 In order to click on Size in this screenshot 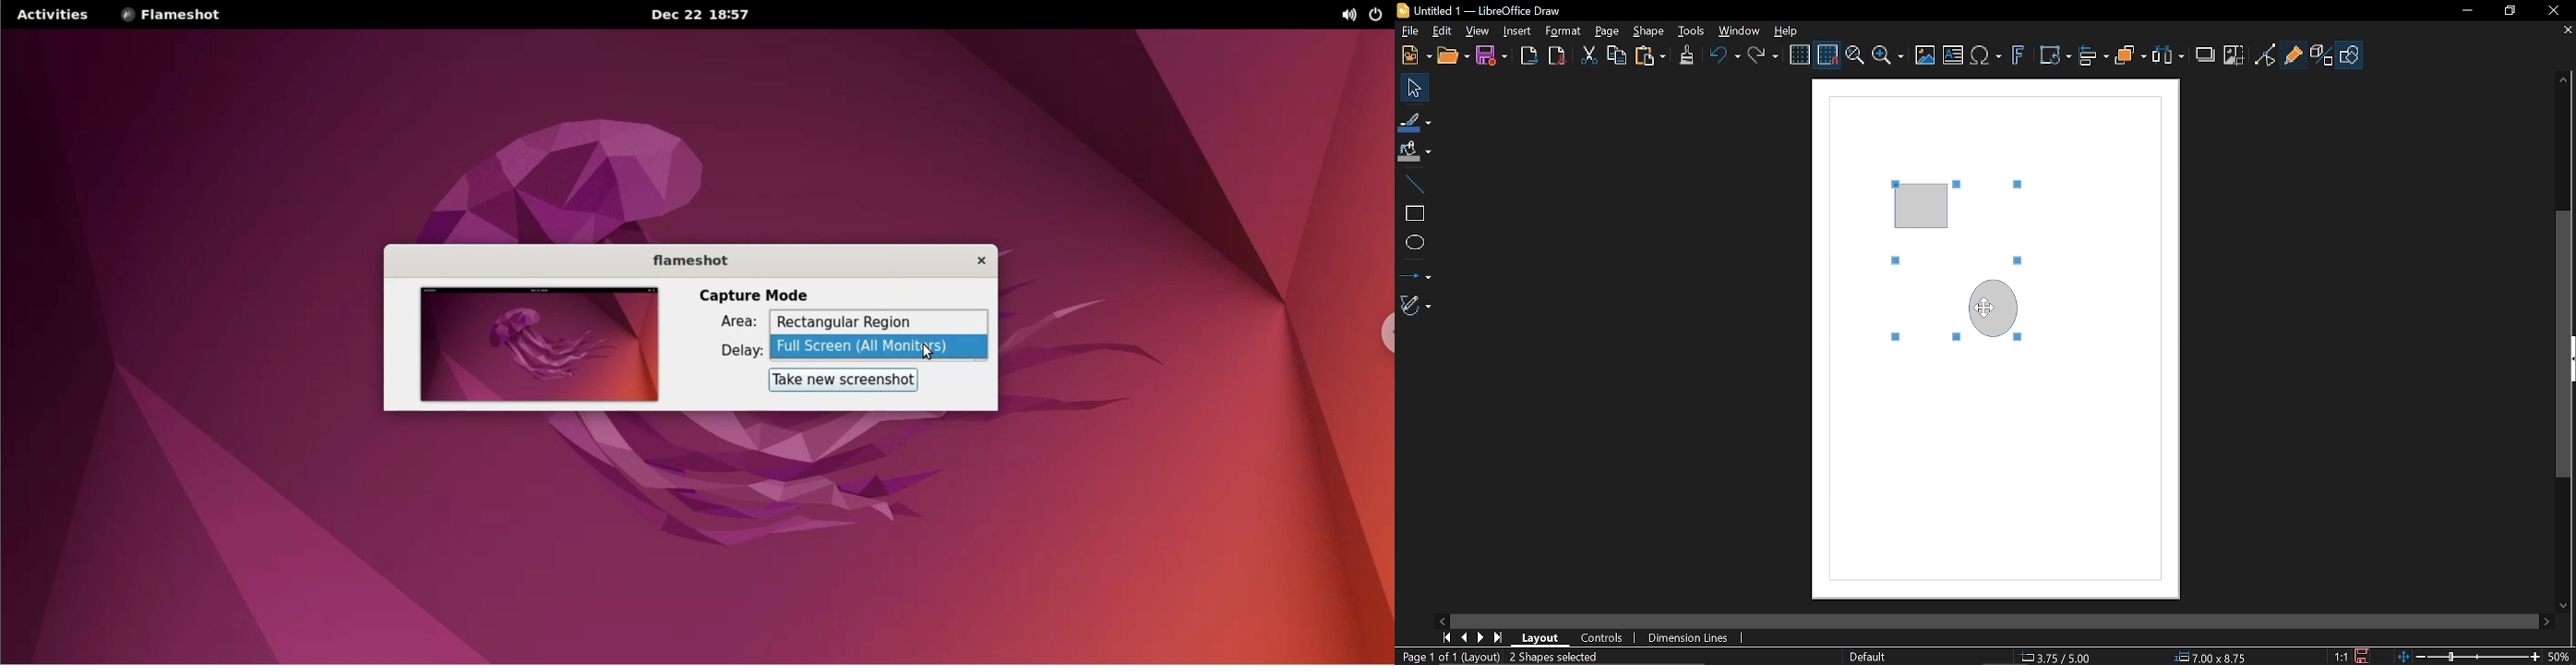, I will do `click(2217, 658)`.